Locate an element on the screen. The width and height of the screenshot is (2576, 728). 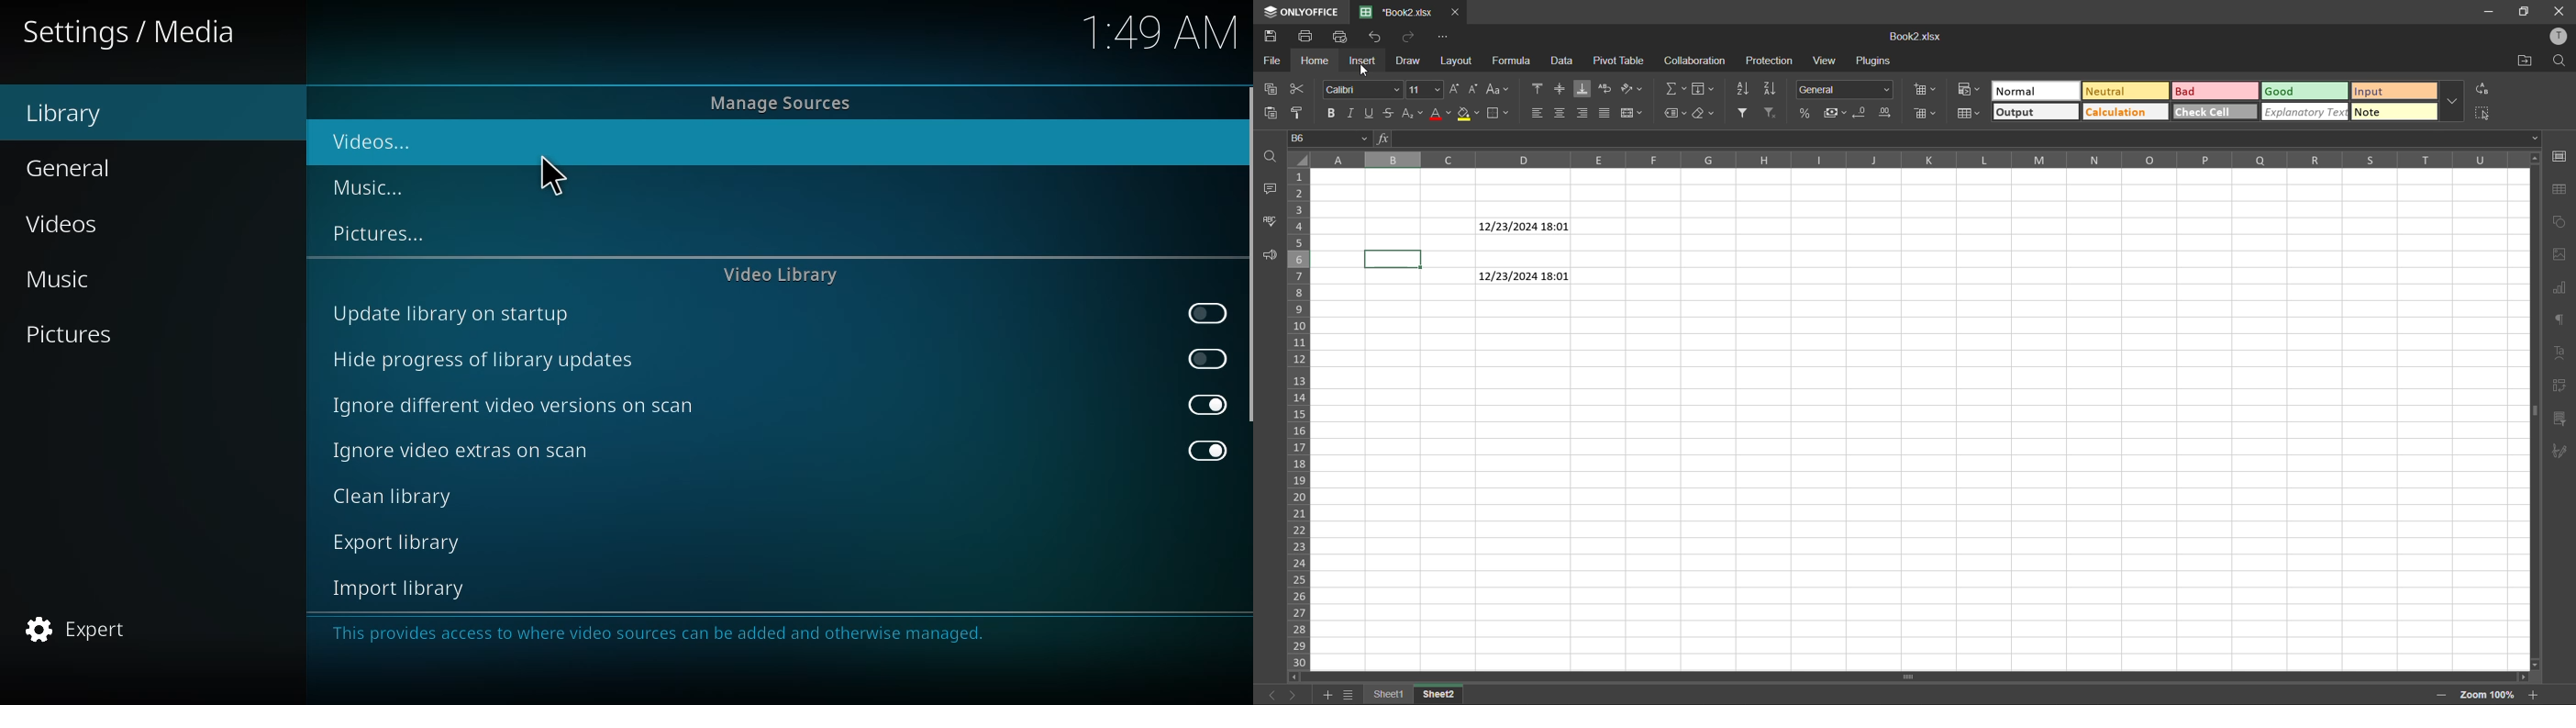
output is located at coordinates (2036, 110).